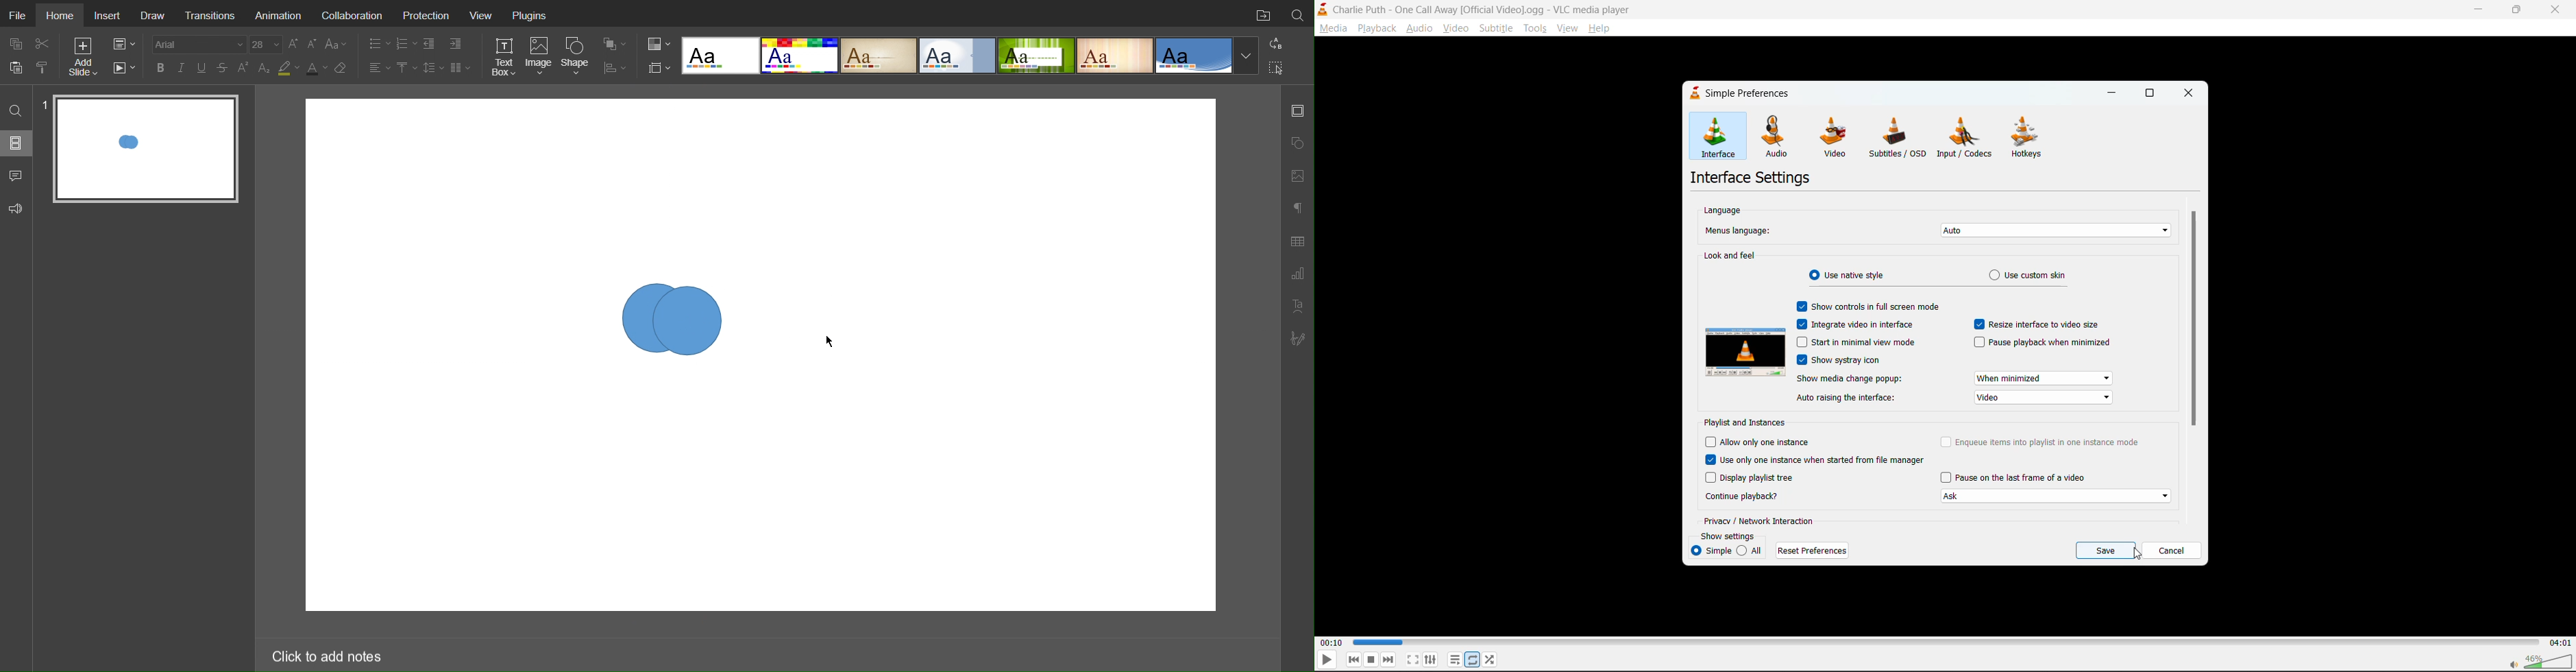 The width and height of the screenshot is (2576, 672). I want to click on Font Case, so click(337, 44).